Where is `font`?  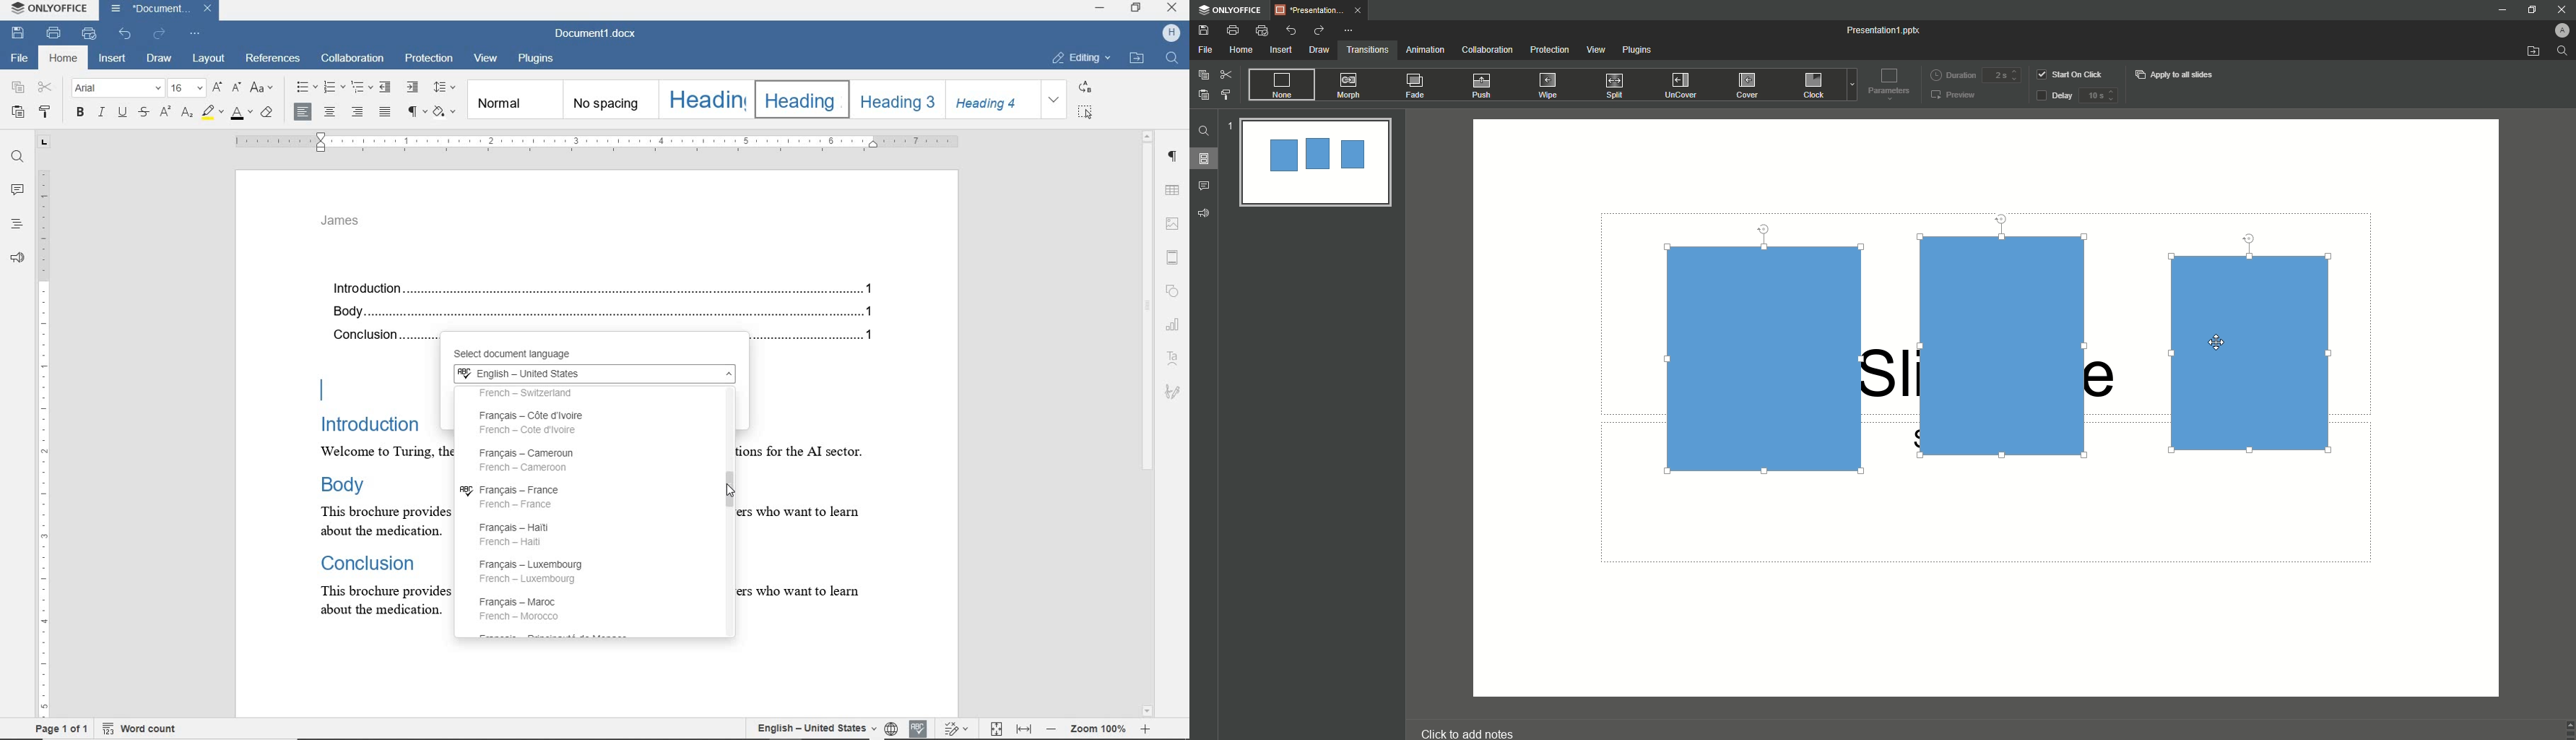
font is located at coordinates (118, 89).